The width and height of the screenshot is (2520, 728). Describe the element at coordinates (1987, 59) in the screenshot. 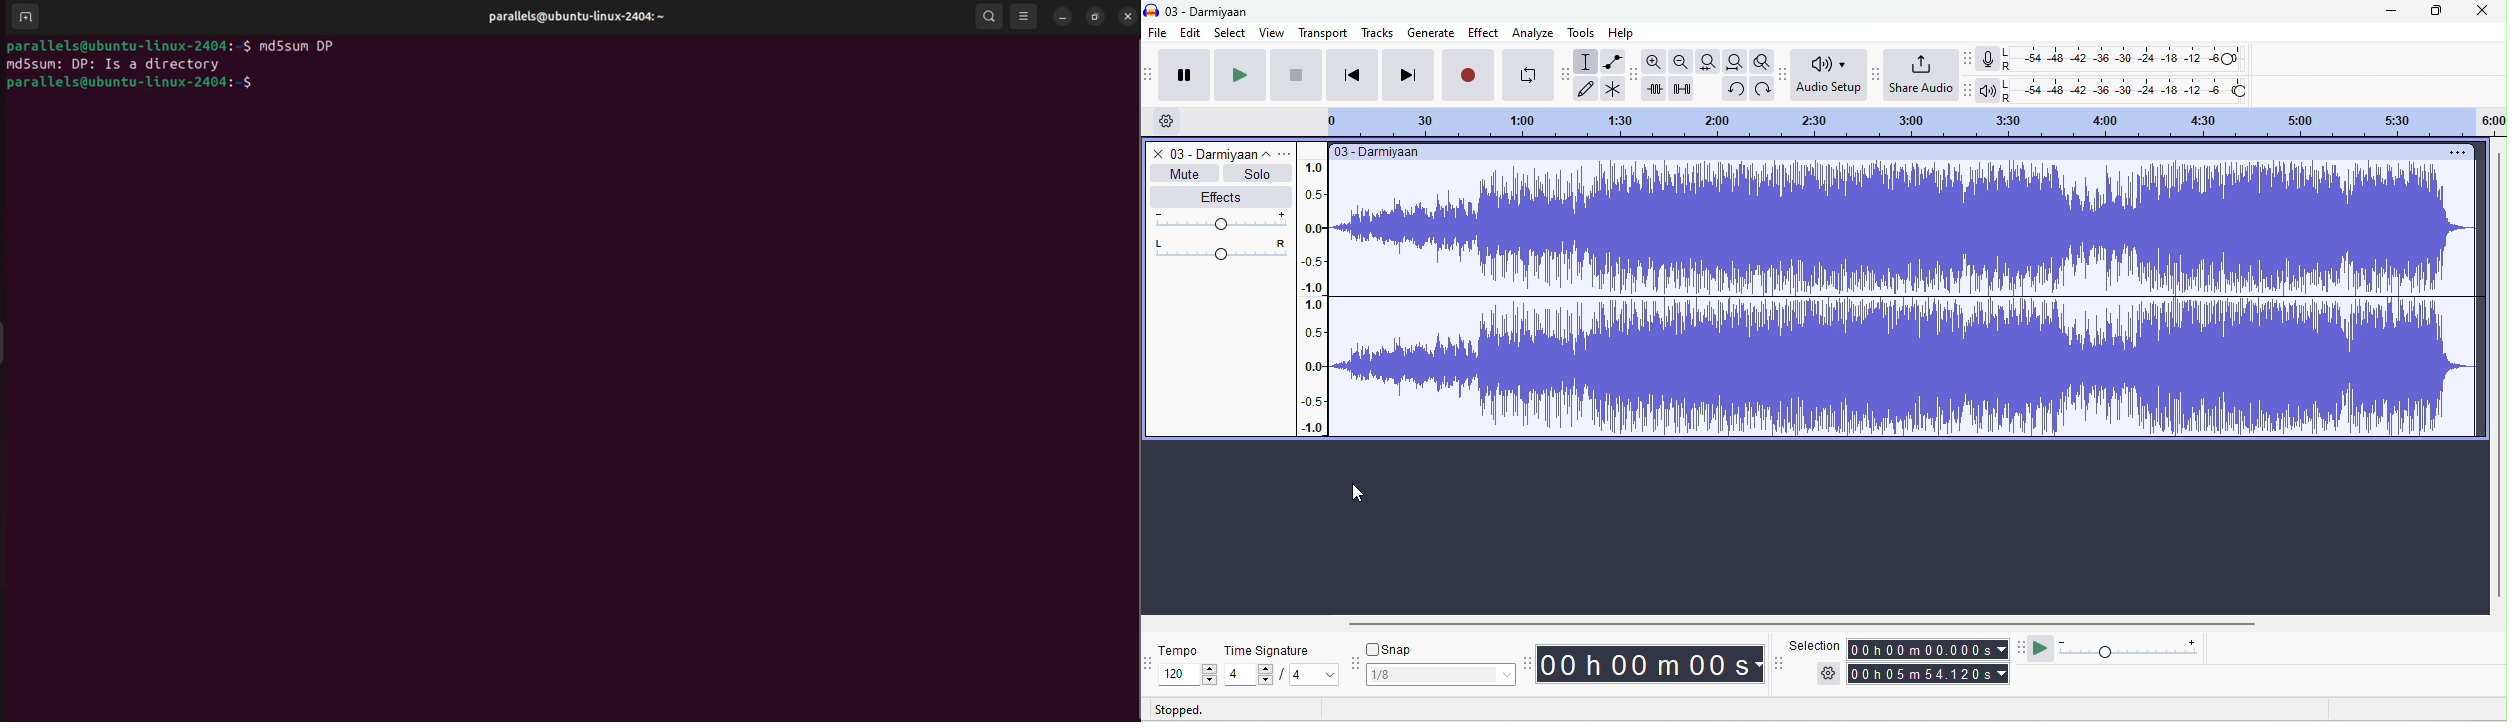

I see `record meter` at that location.